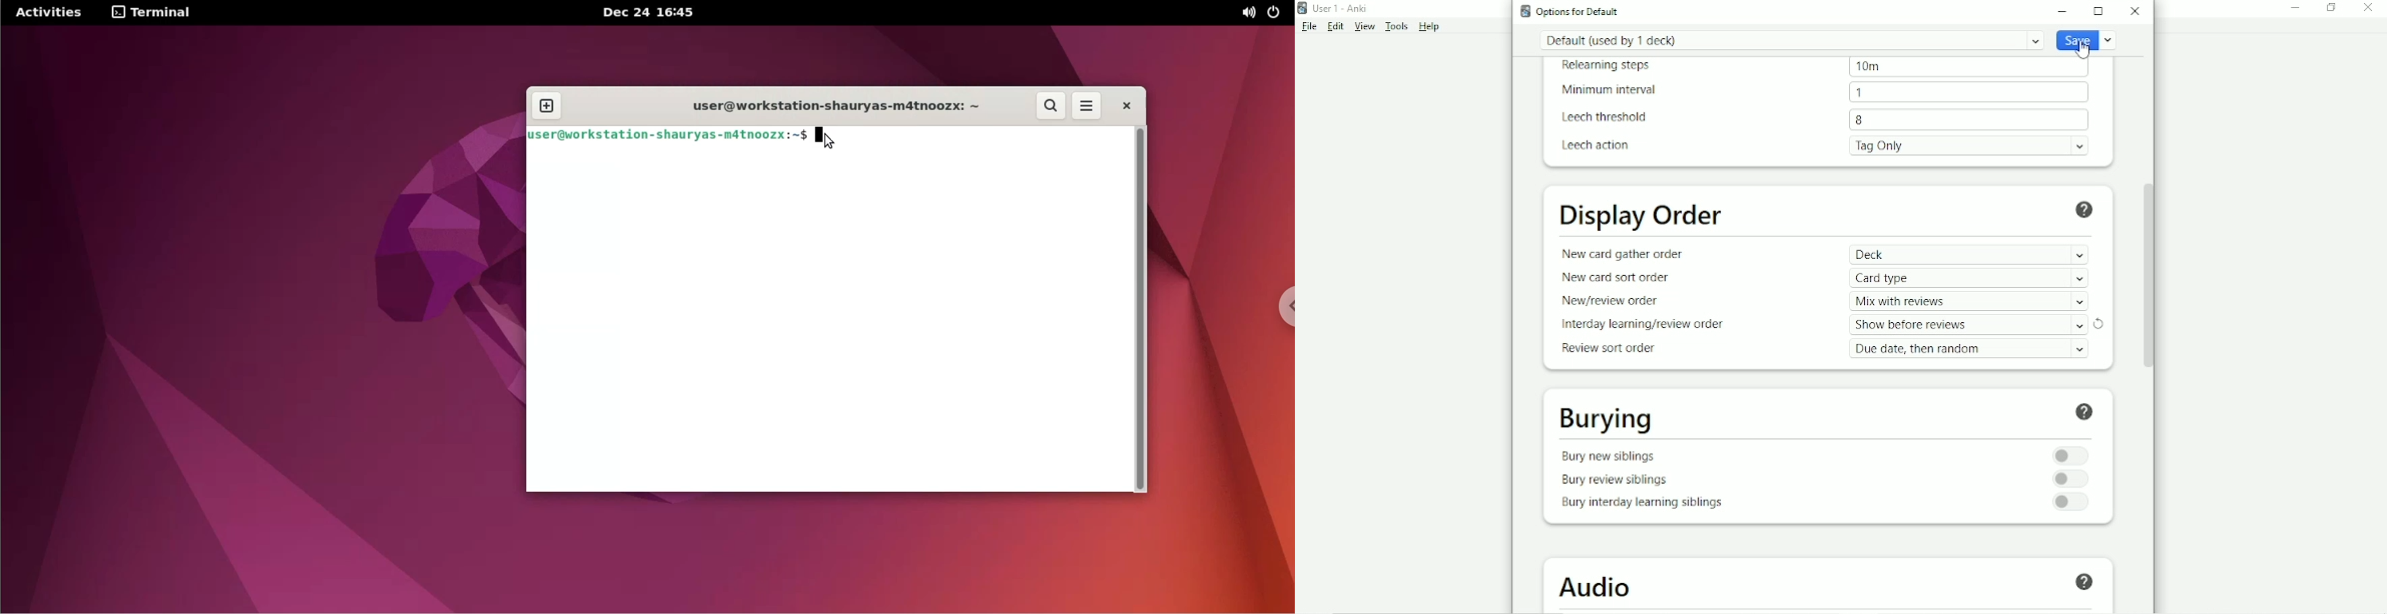 This screenshot has width=2408, height=616. I want to click on Display Order, so click(1642, 215).